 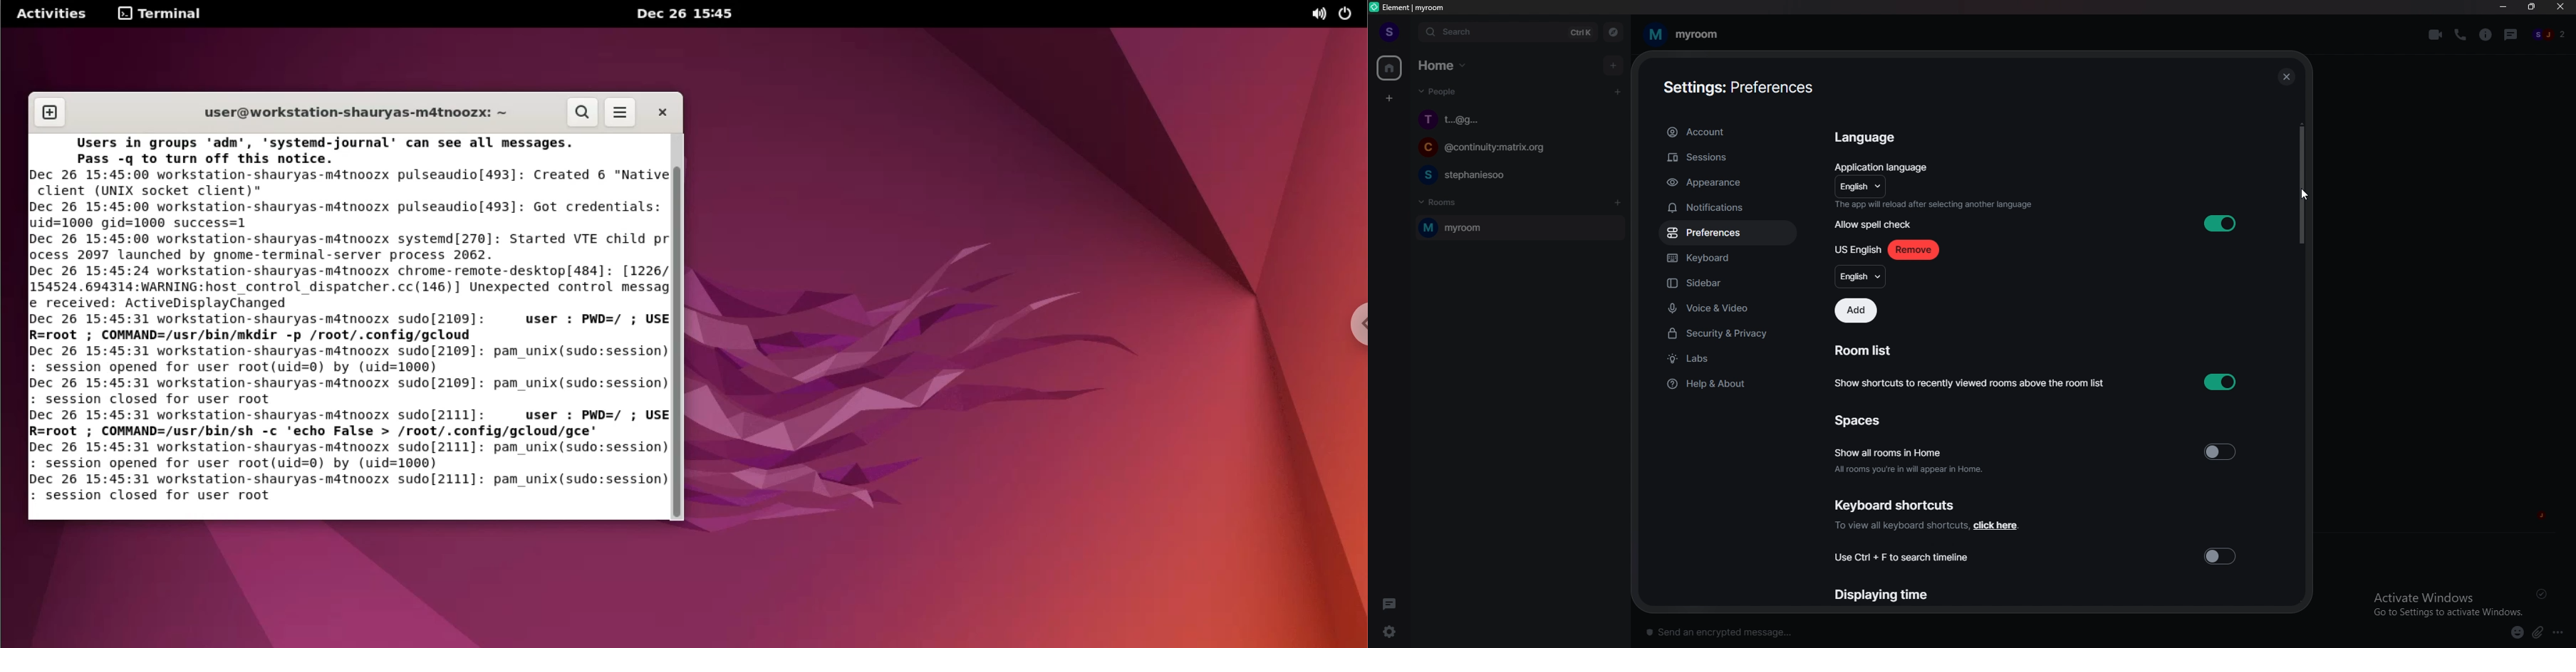 What do you see at coordinates (1727, 133) in the screenshot?
I see `account` at bounding box center [1727, 133].